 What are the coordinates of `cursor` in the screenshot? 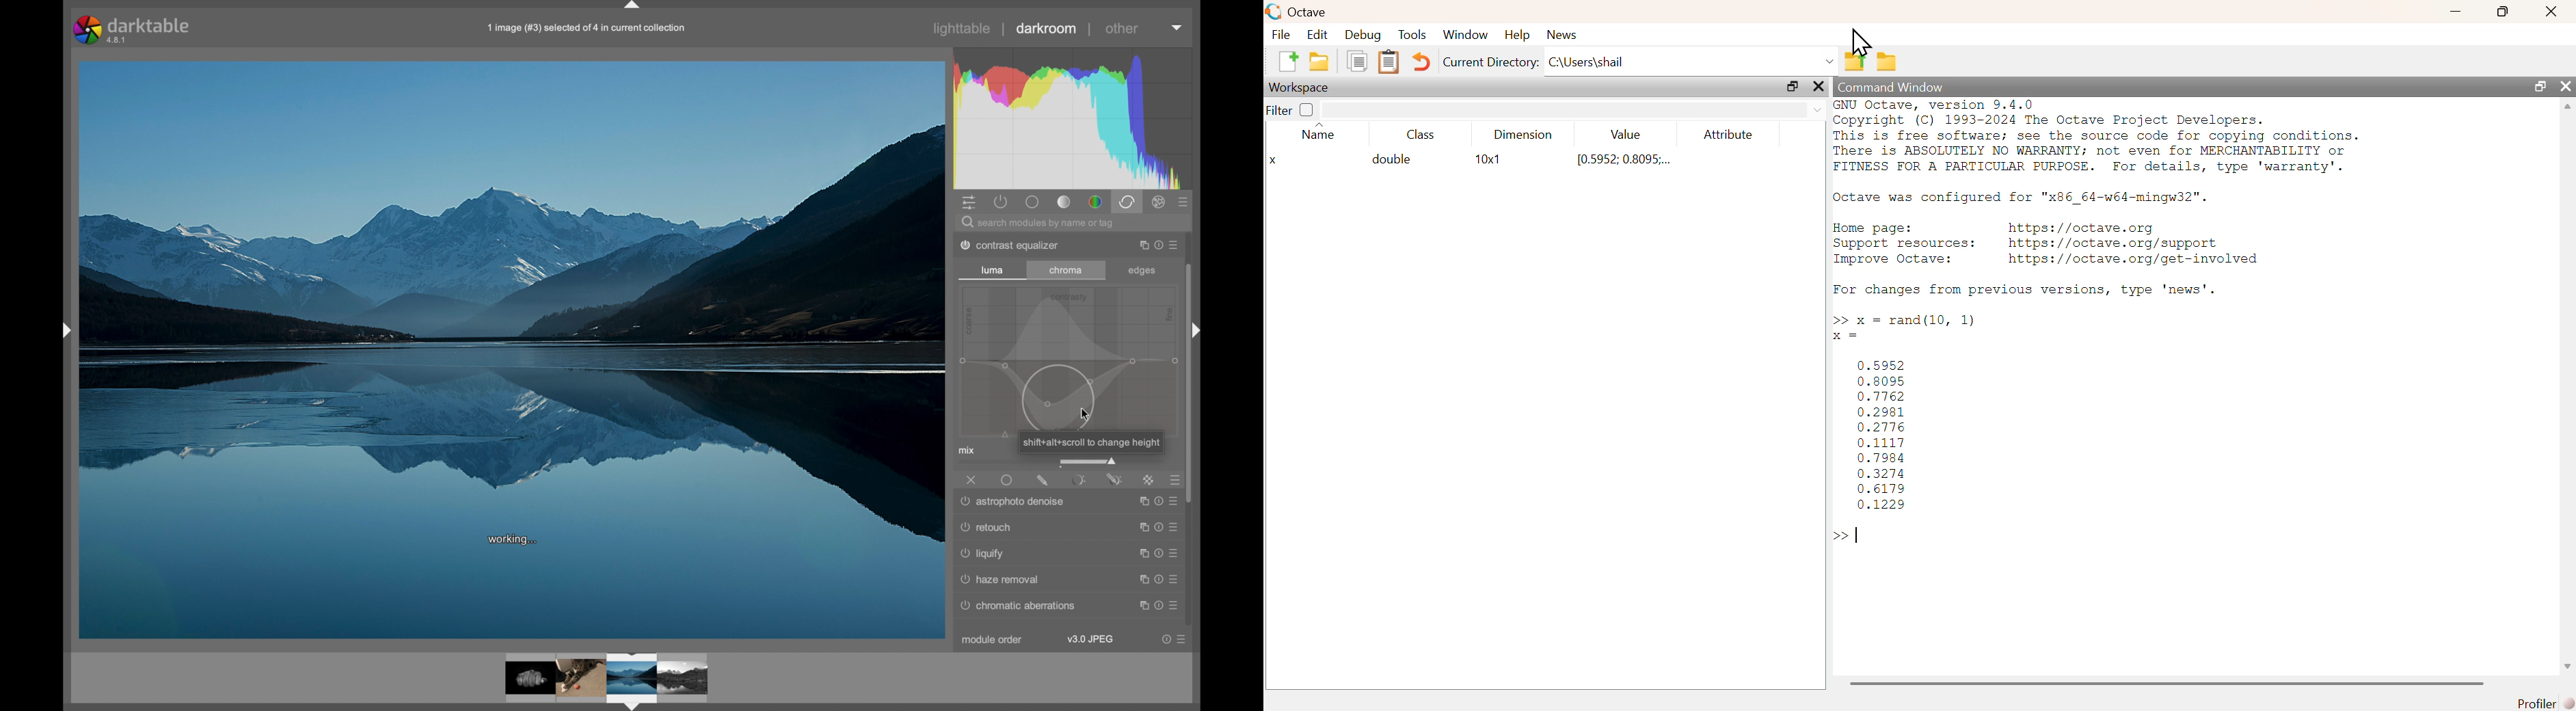 It's located at (1862, 40).